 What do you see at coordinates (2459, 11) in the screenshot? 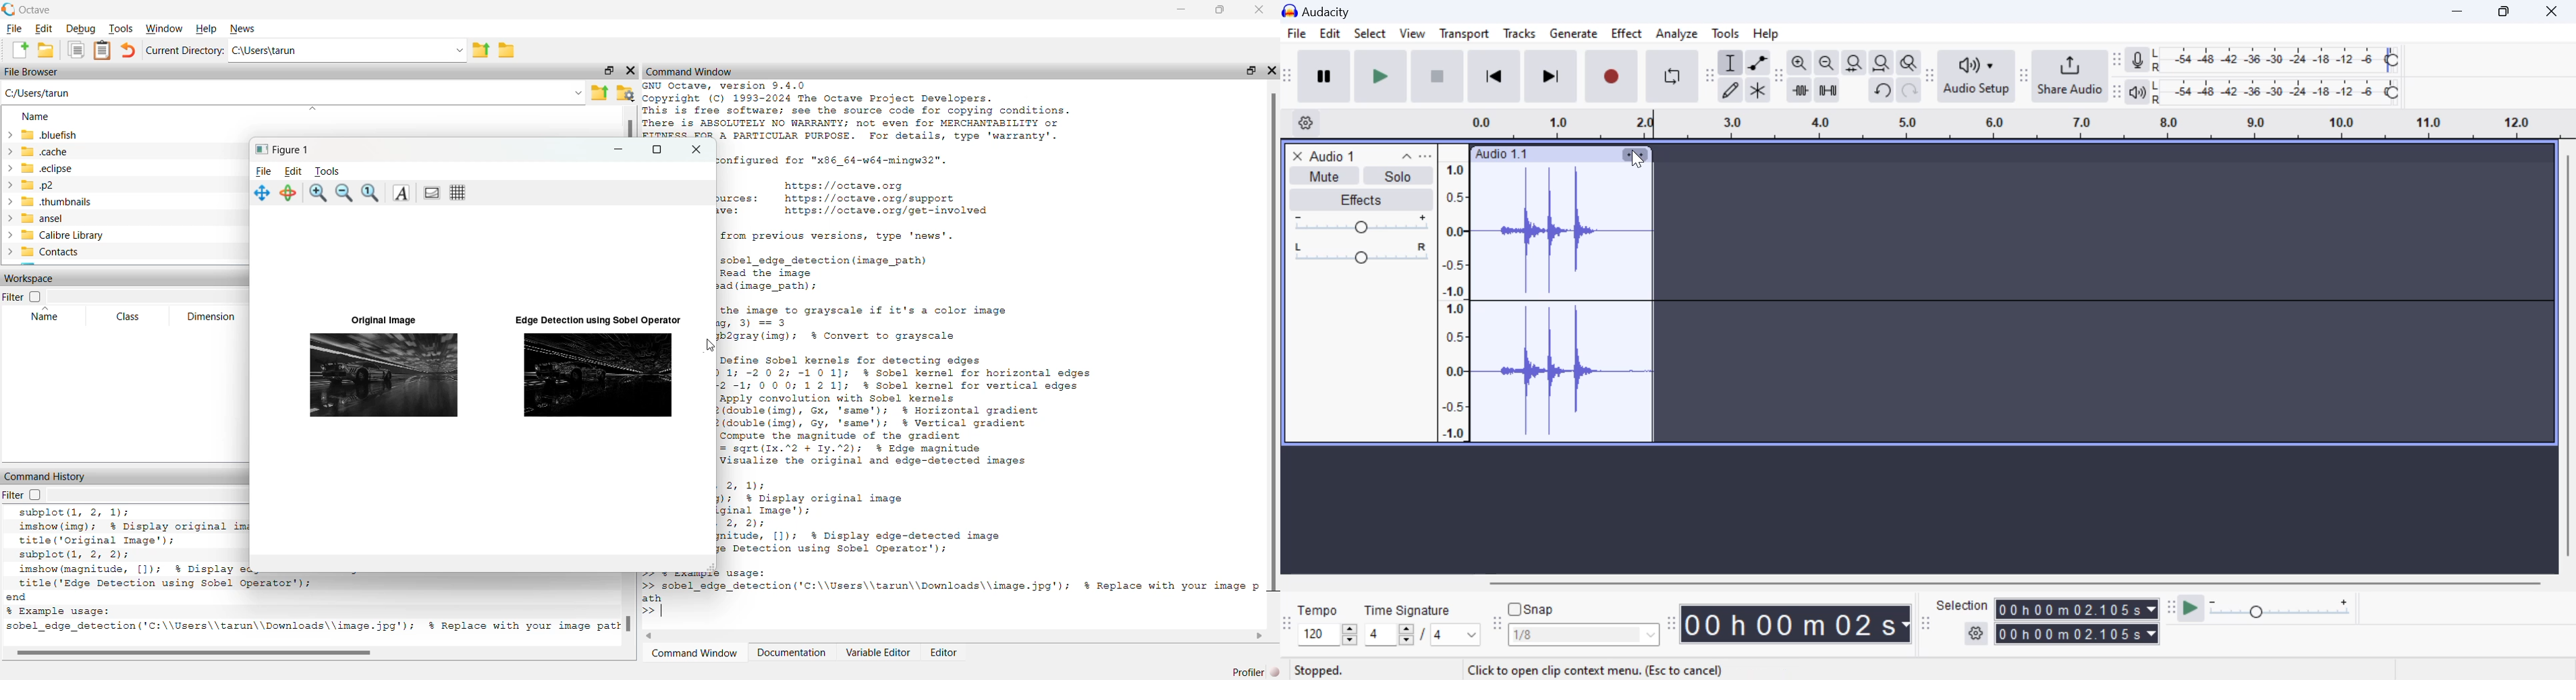
I see `Restore Down` at bounding box center [2459, 11].